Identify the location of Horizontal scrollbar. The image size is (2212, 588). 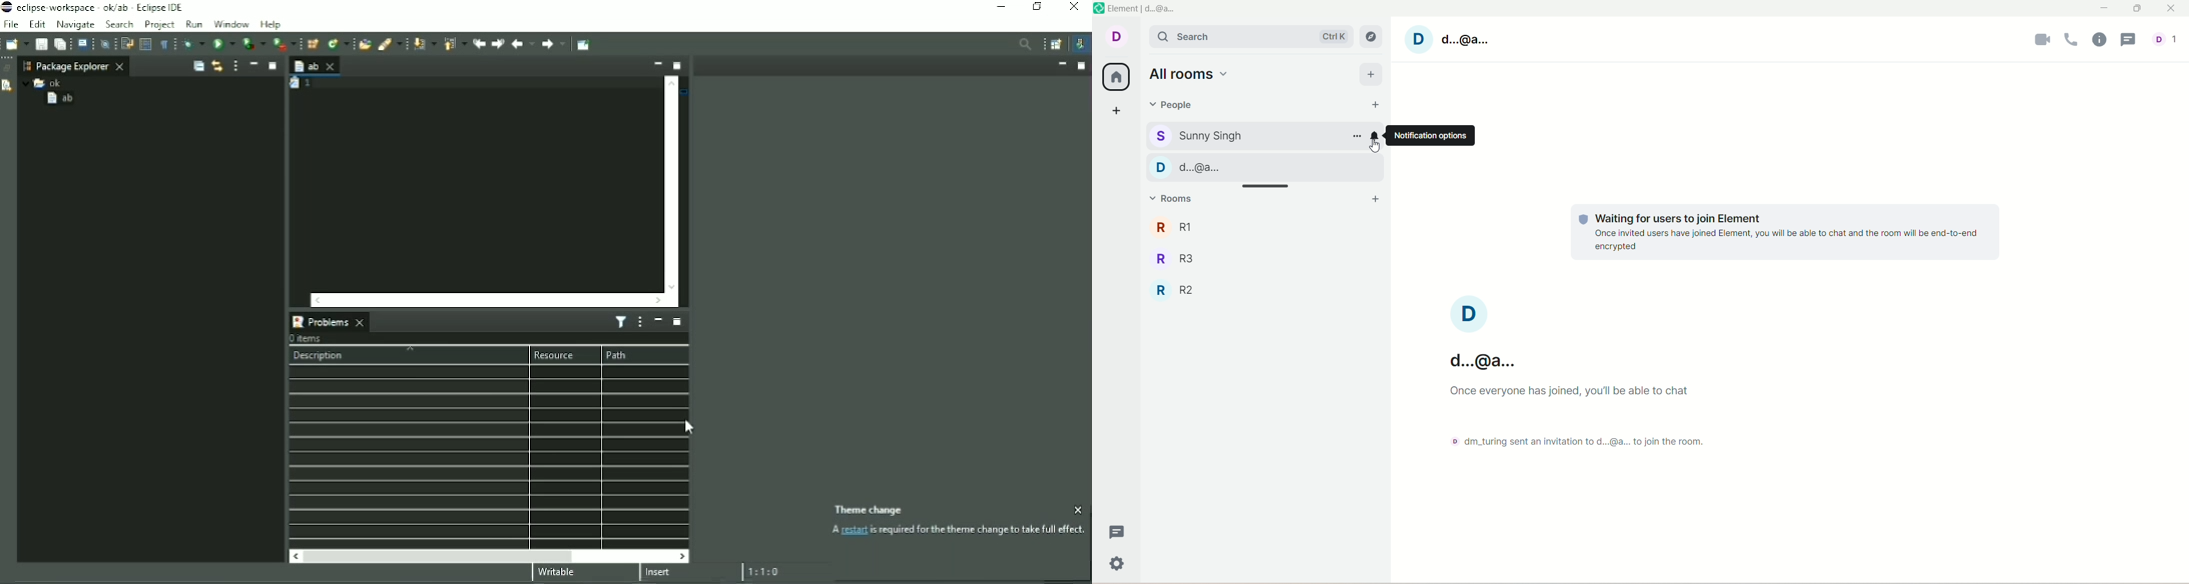
(488, 302).